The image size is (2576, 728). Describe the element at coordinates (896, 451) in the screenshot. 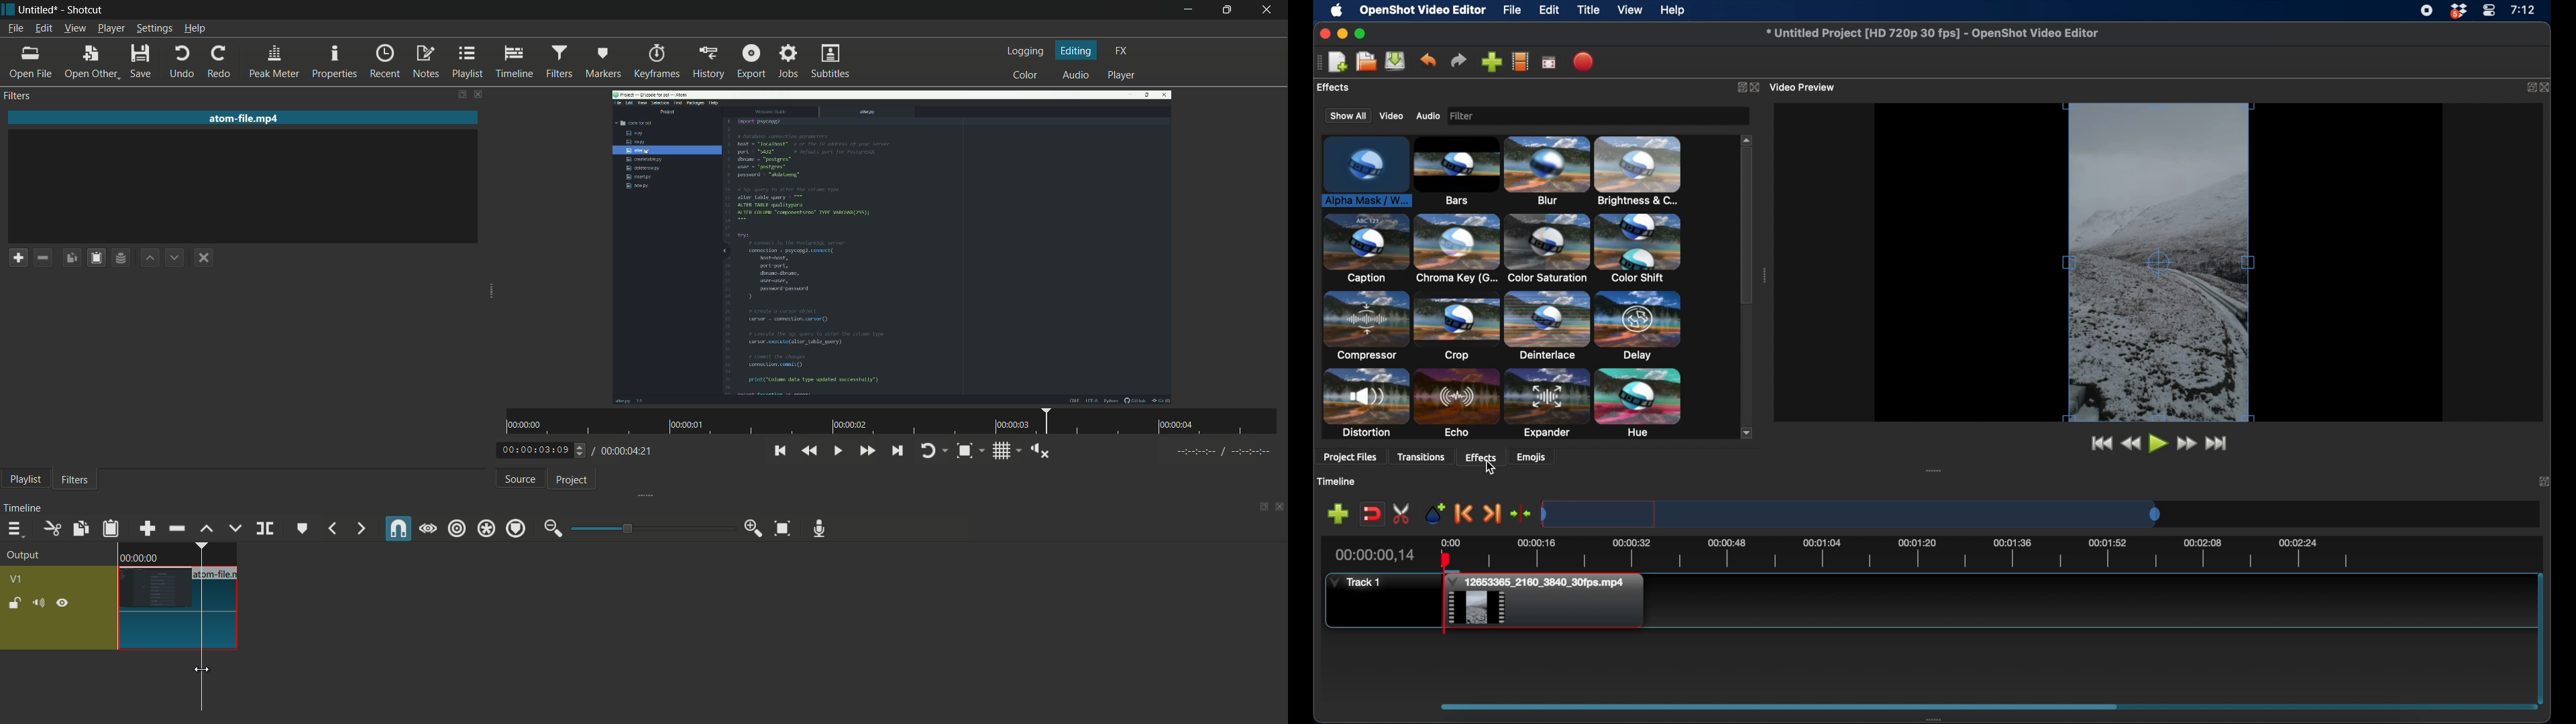

I see `skip to the next point` at that location.